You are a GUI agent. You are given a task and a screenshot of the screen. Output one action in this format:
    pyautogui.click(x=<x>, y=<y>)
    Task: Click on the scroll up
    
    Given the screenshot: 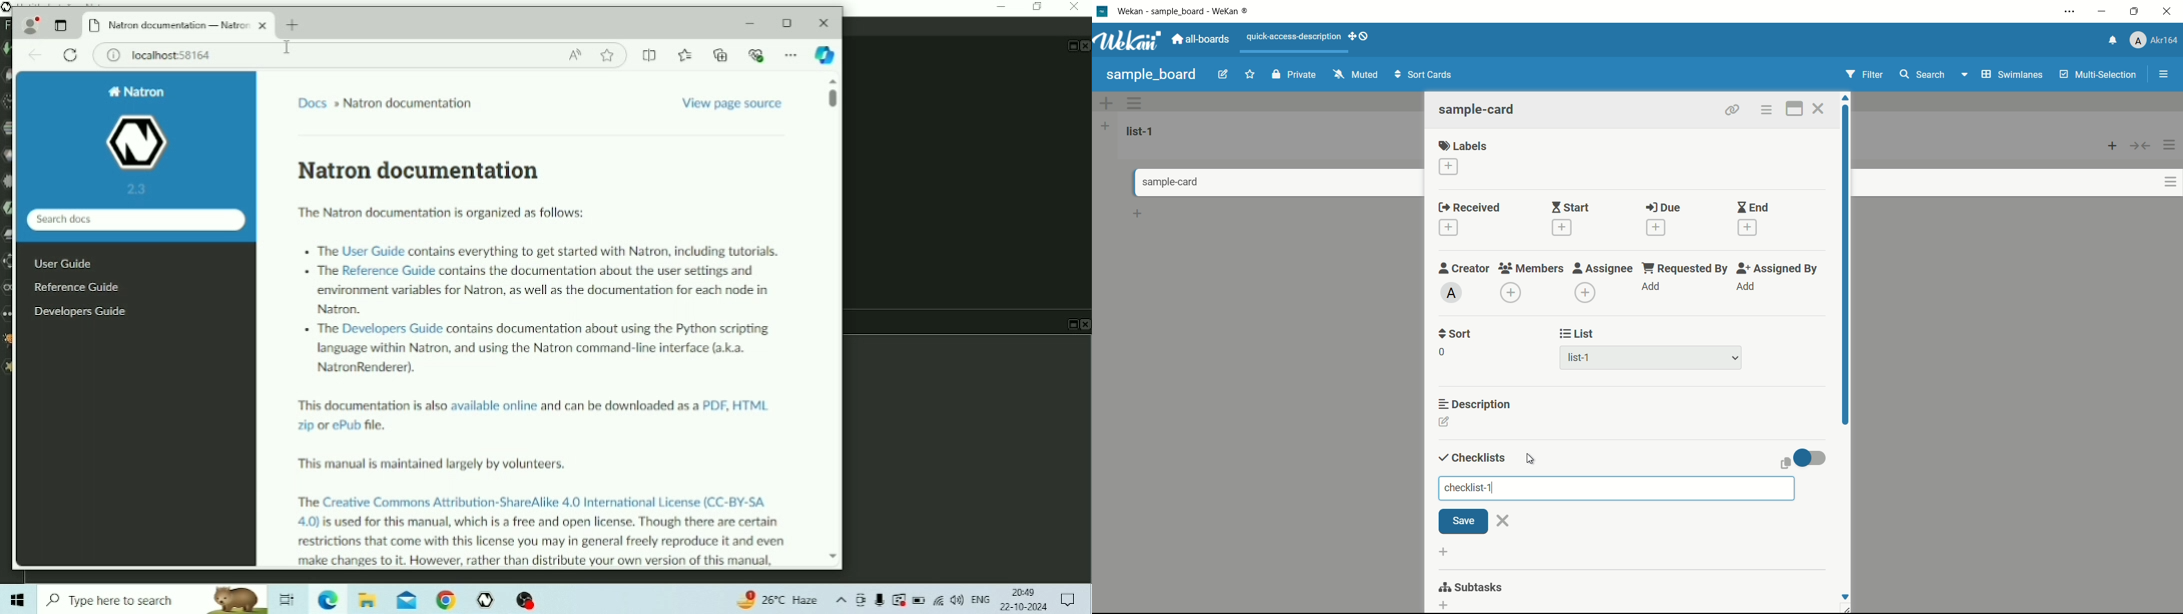 What is the action you would take?
    pyautogui.click(x=1847, y=98)
    